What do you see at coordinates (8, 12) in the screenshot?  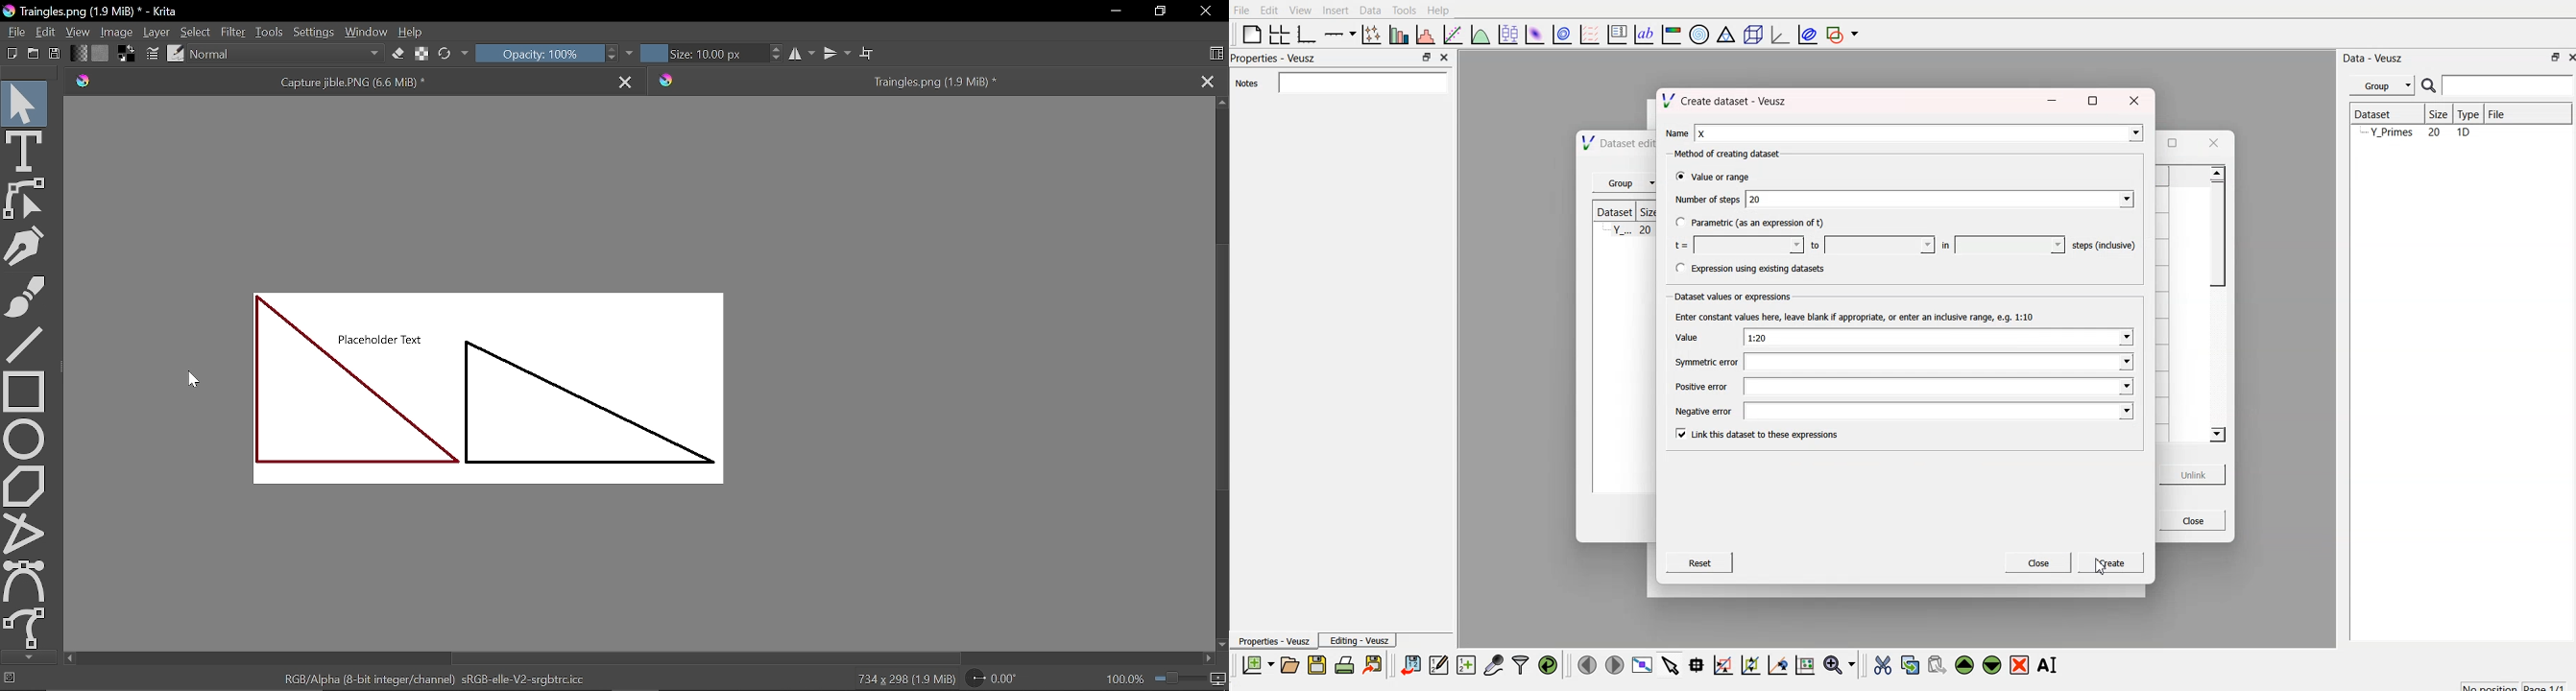 I see `logo` at bounding box center [8, 12].